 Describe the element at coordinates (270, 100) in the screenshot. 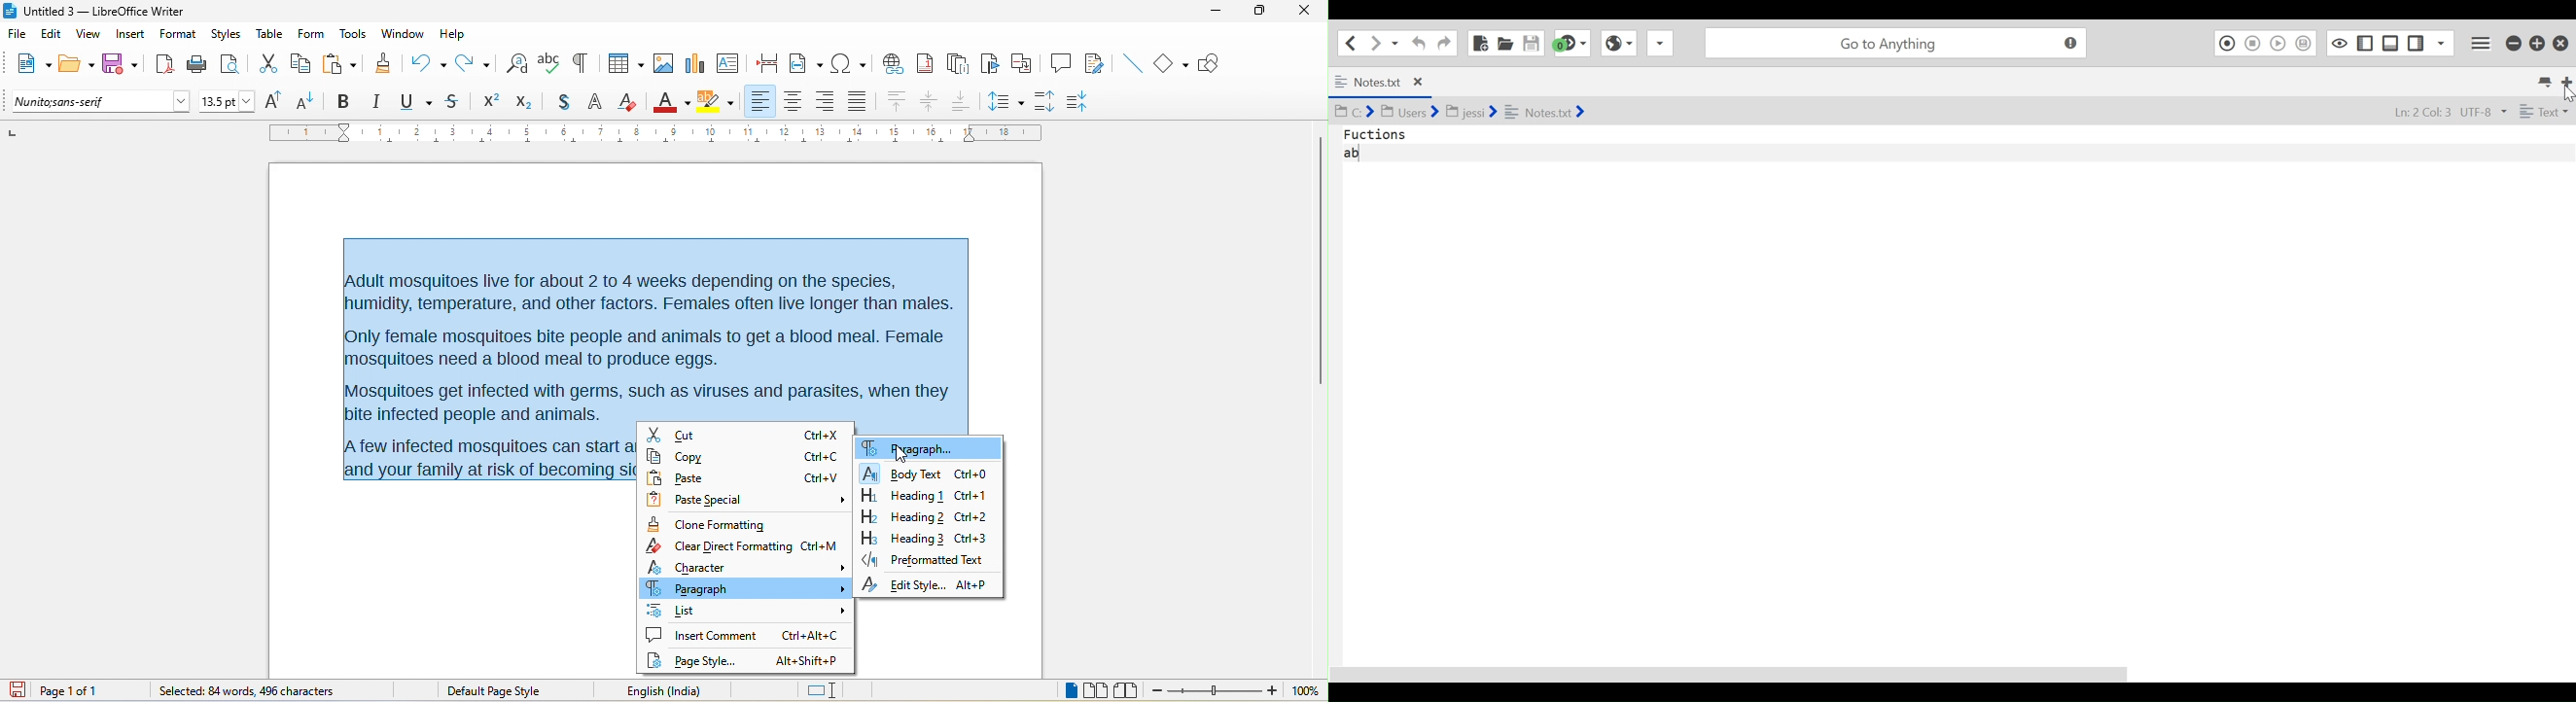

I see `increase size` at that location.